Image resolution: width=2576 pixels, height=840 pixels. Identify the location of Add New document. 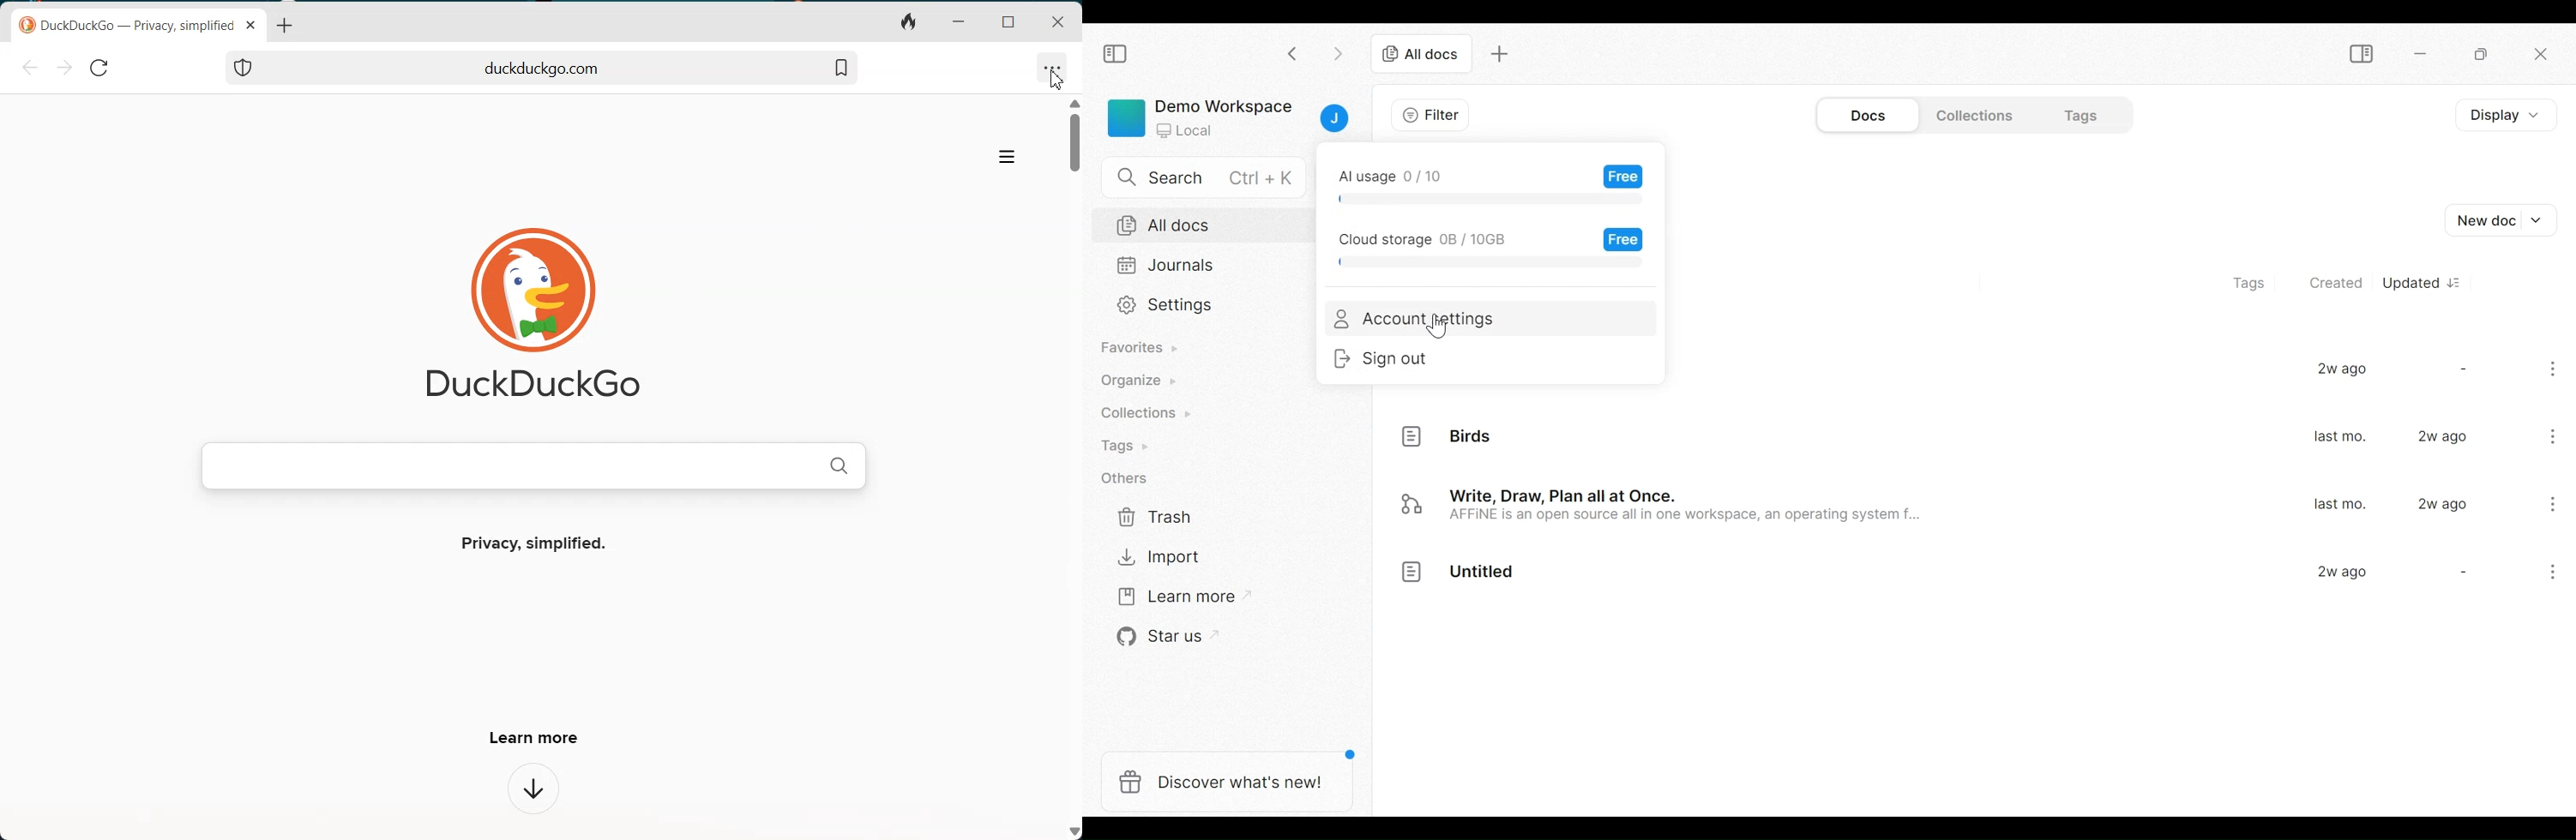
(2503, 220).